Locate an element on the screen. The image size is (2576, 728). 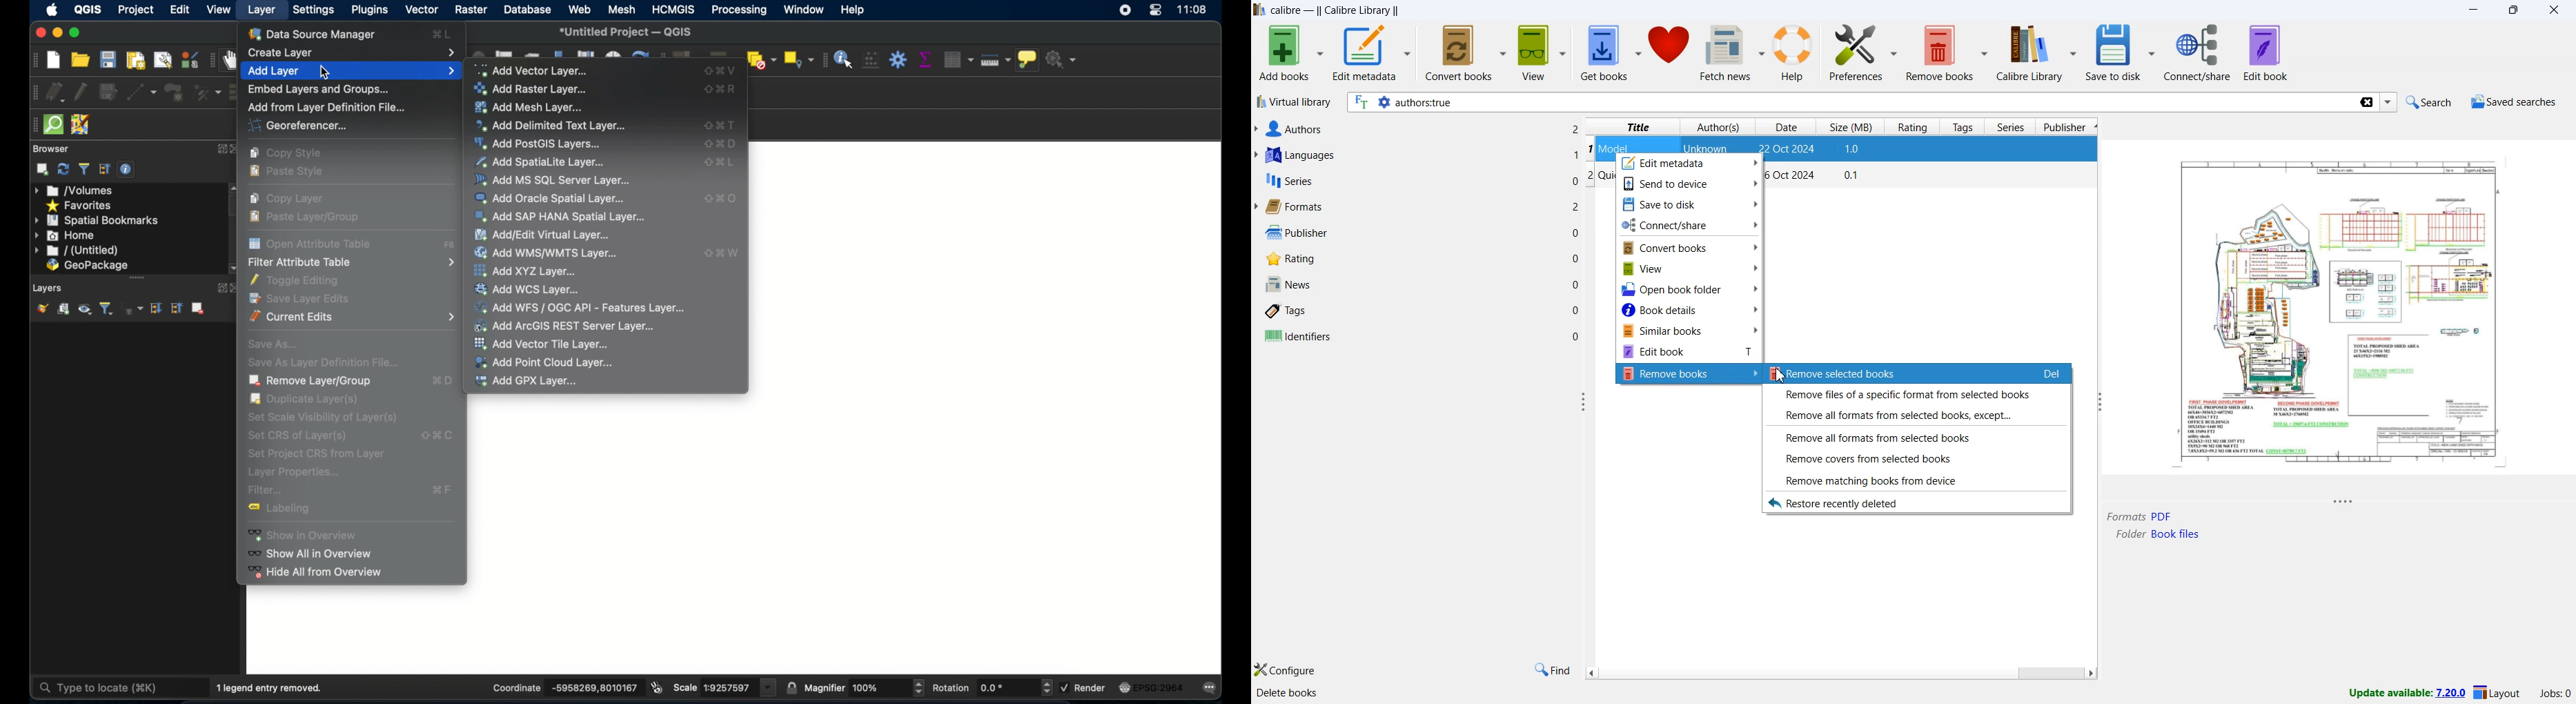
0 is located at coordinates (1575, 233).